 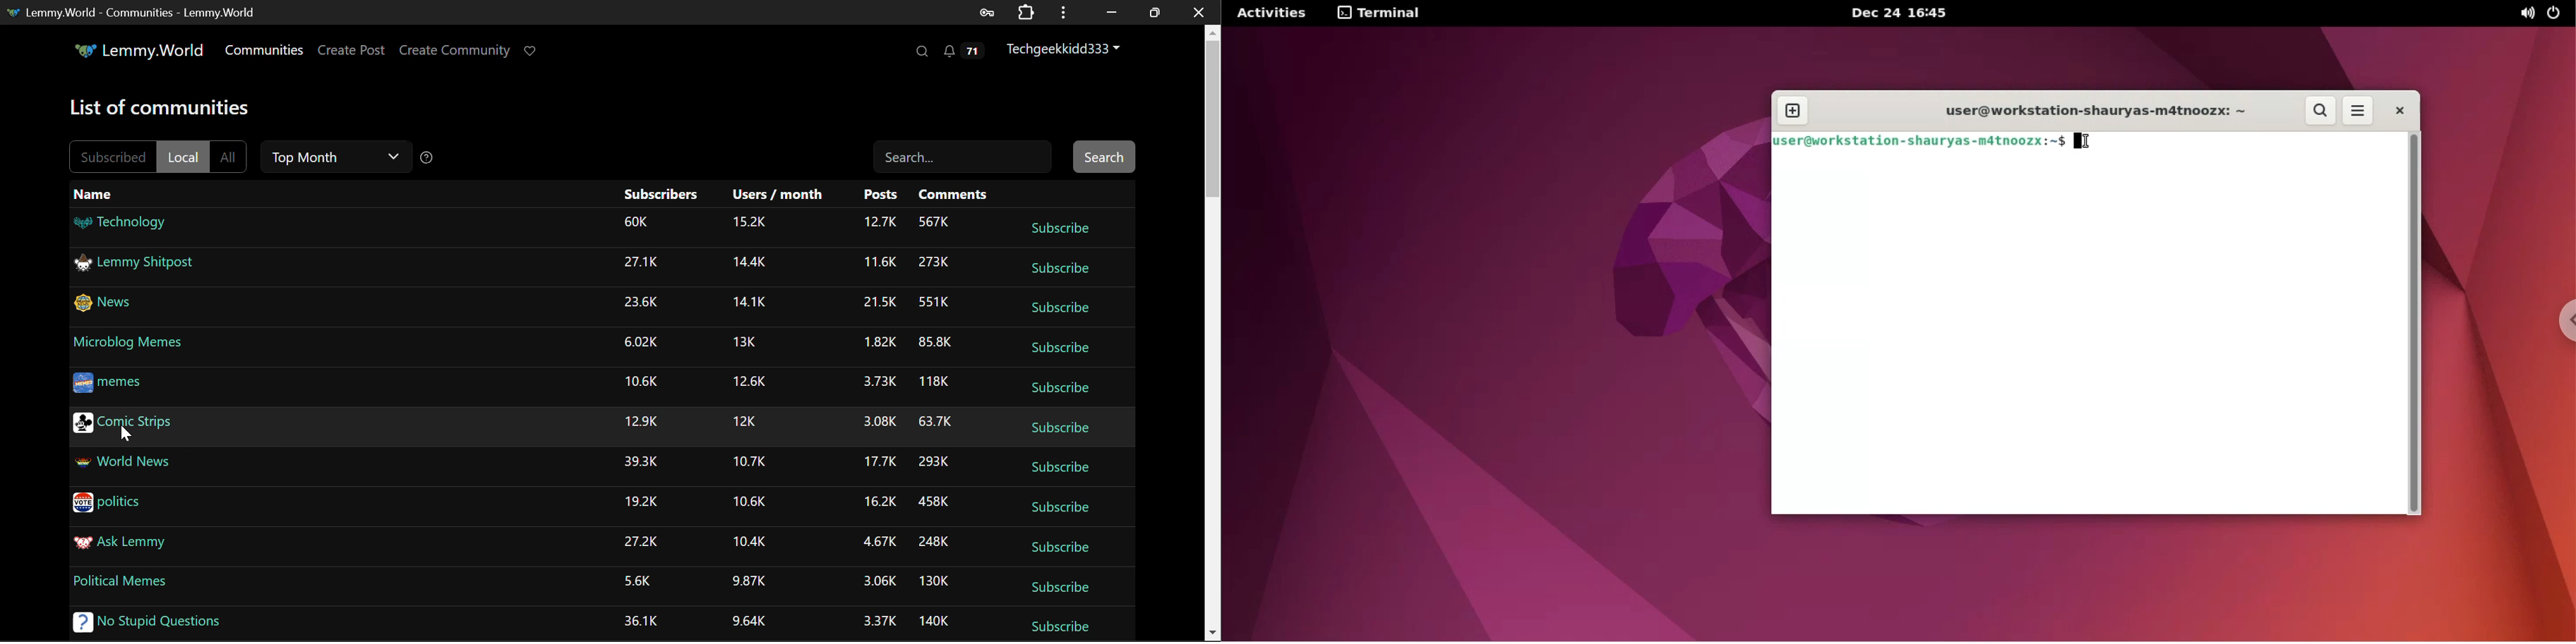 What do you see at coordinates (1062, 587) in the screenshot?
I see `Subscribe` at bounding box center [1062, 587].